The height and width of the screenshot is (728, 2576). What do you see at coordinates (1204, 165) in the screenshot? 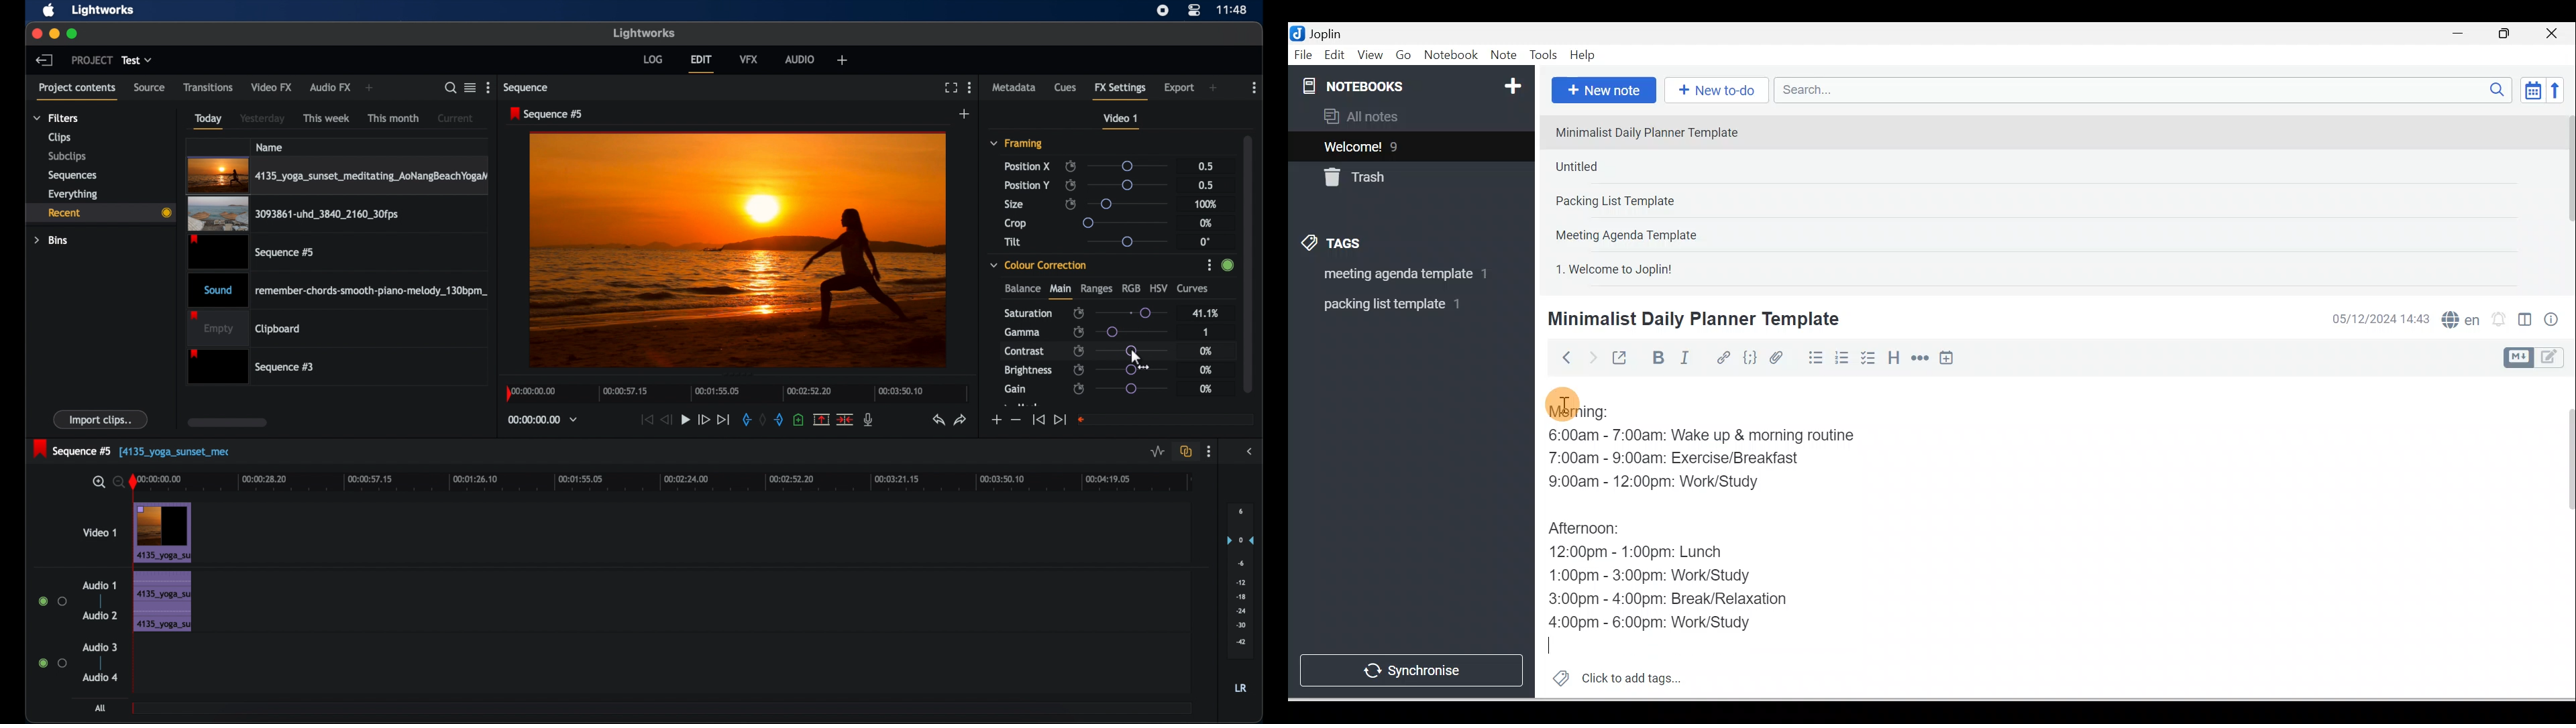
I see `0.5` at bounding box center [1204, 165].